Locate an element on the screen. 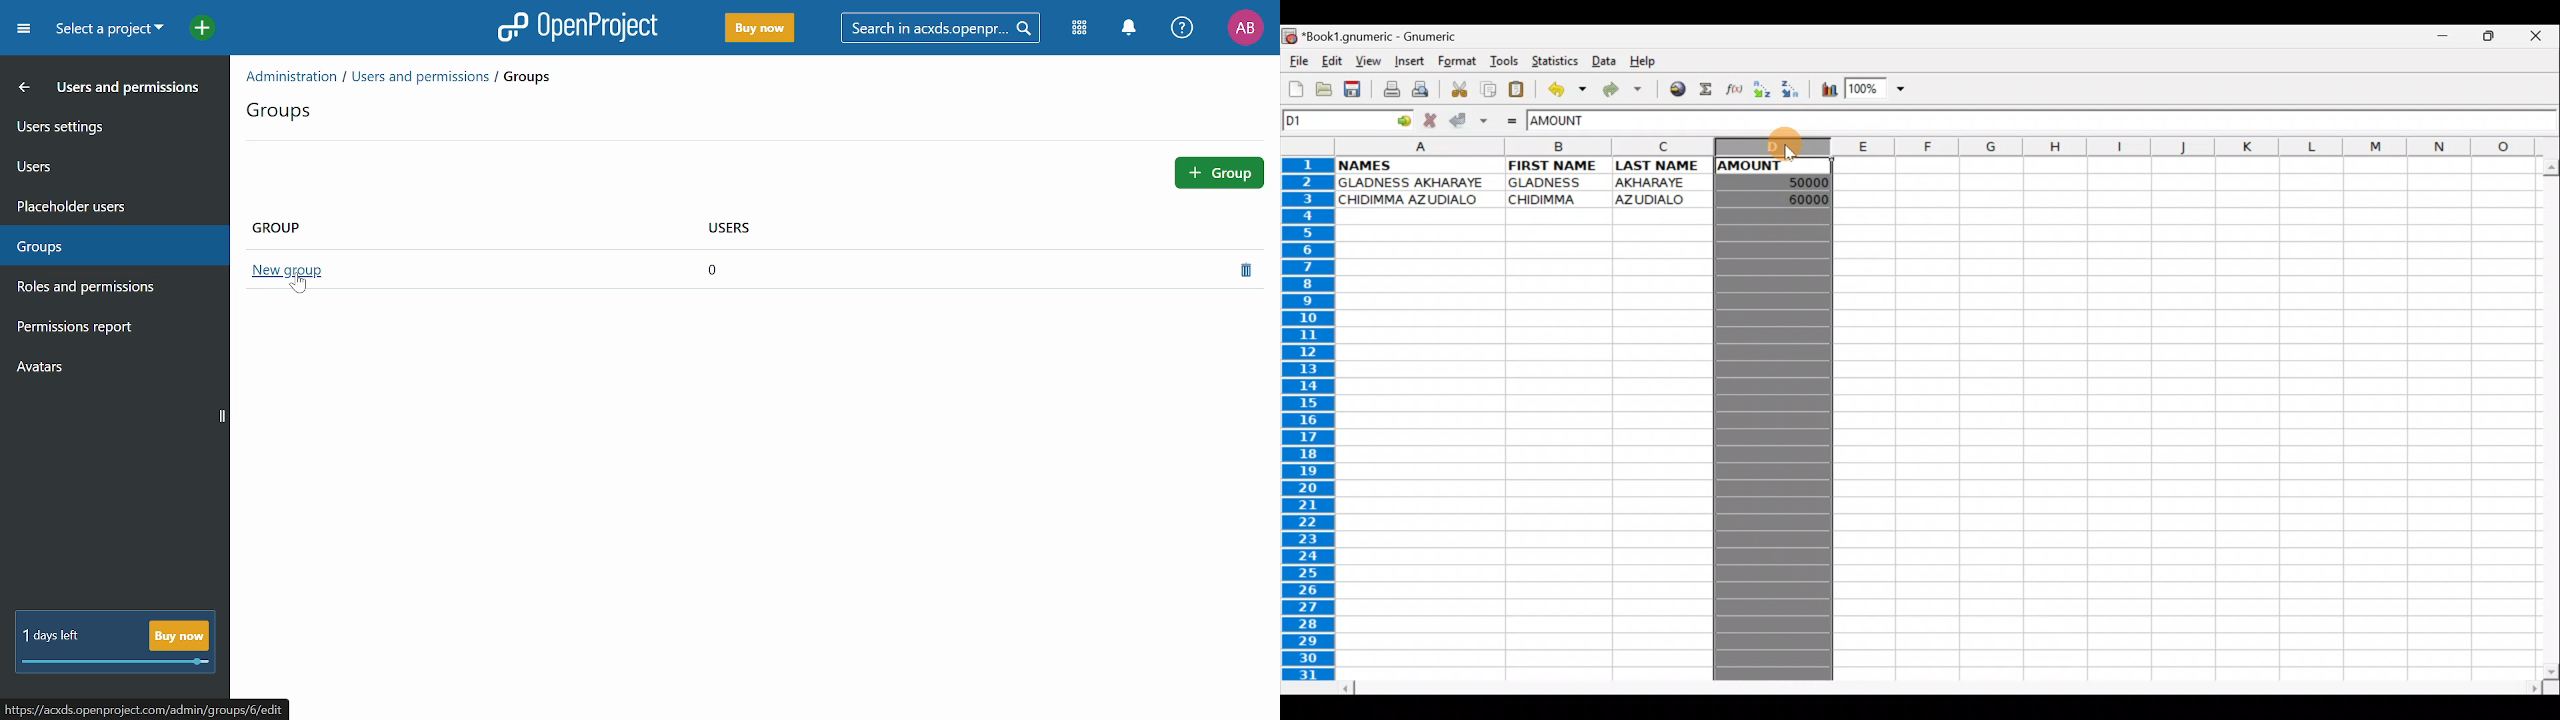 Image resolution: width=2576 pixels, height=728 pixels. Gnumeric logo is located at coordinates (1289, 36).